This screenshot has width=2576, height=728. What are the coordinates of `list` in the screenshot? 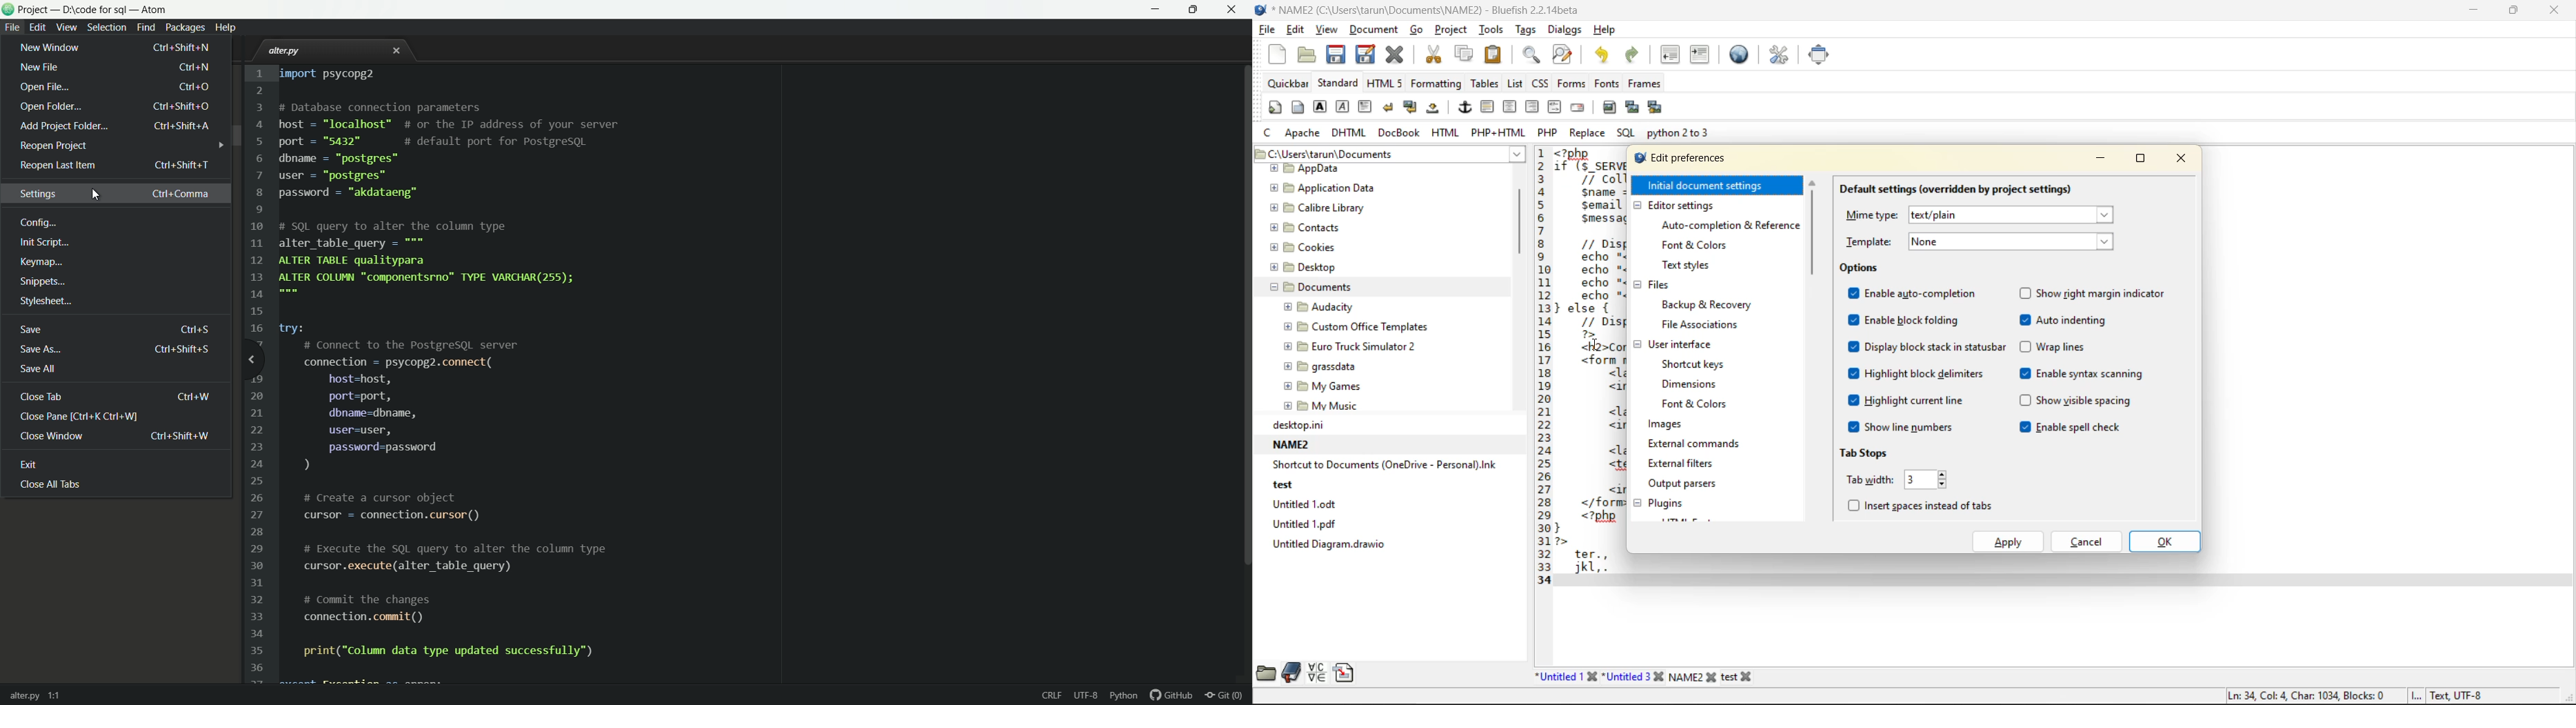 It's located at (1513, 84).